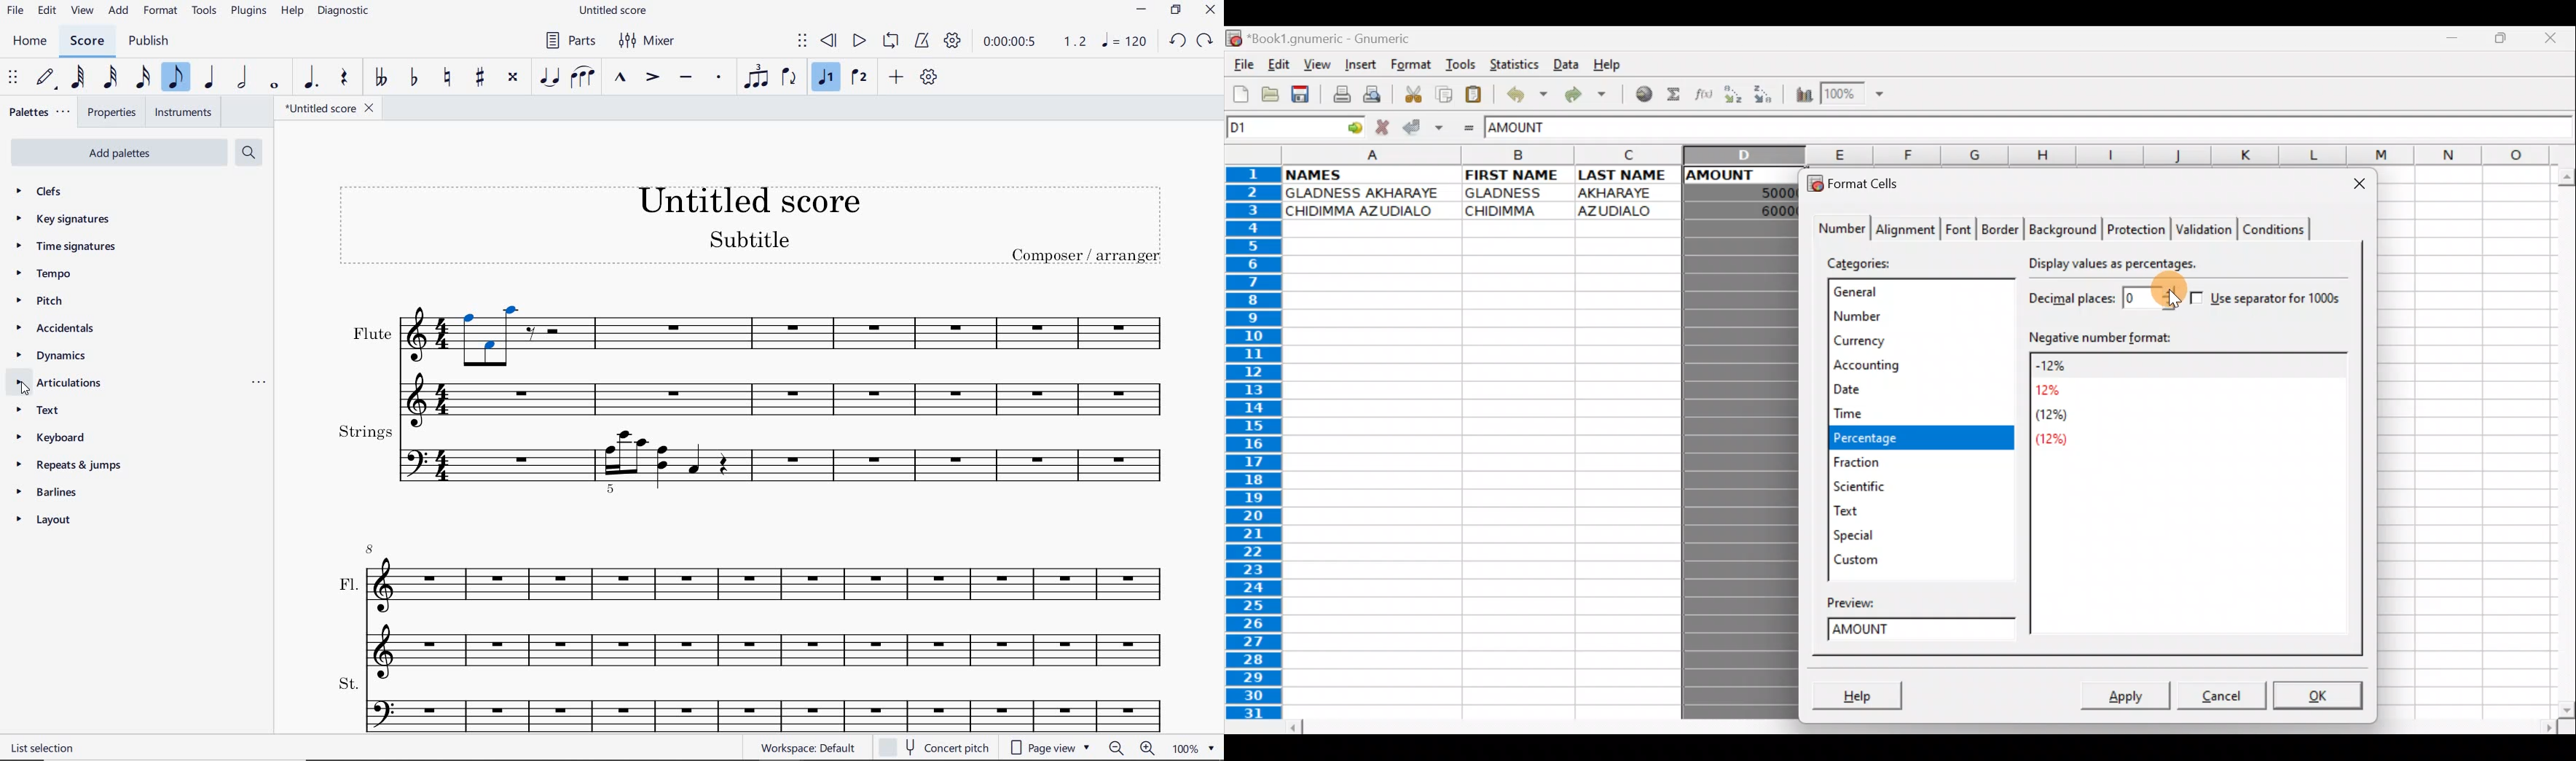 This screenshot has height=784, width=2576. Describe the element at coordinates (935, 746) in the screenshot. I see `concert pitch` at that location.